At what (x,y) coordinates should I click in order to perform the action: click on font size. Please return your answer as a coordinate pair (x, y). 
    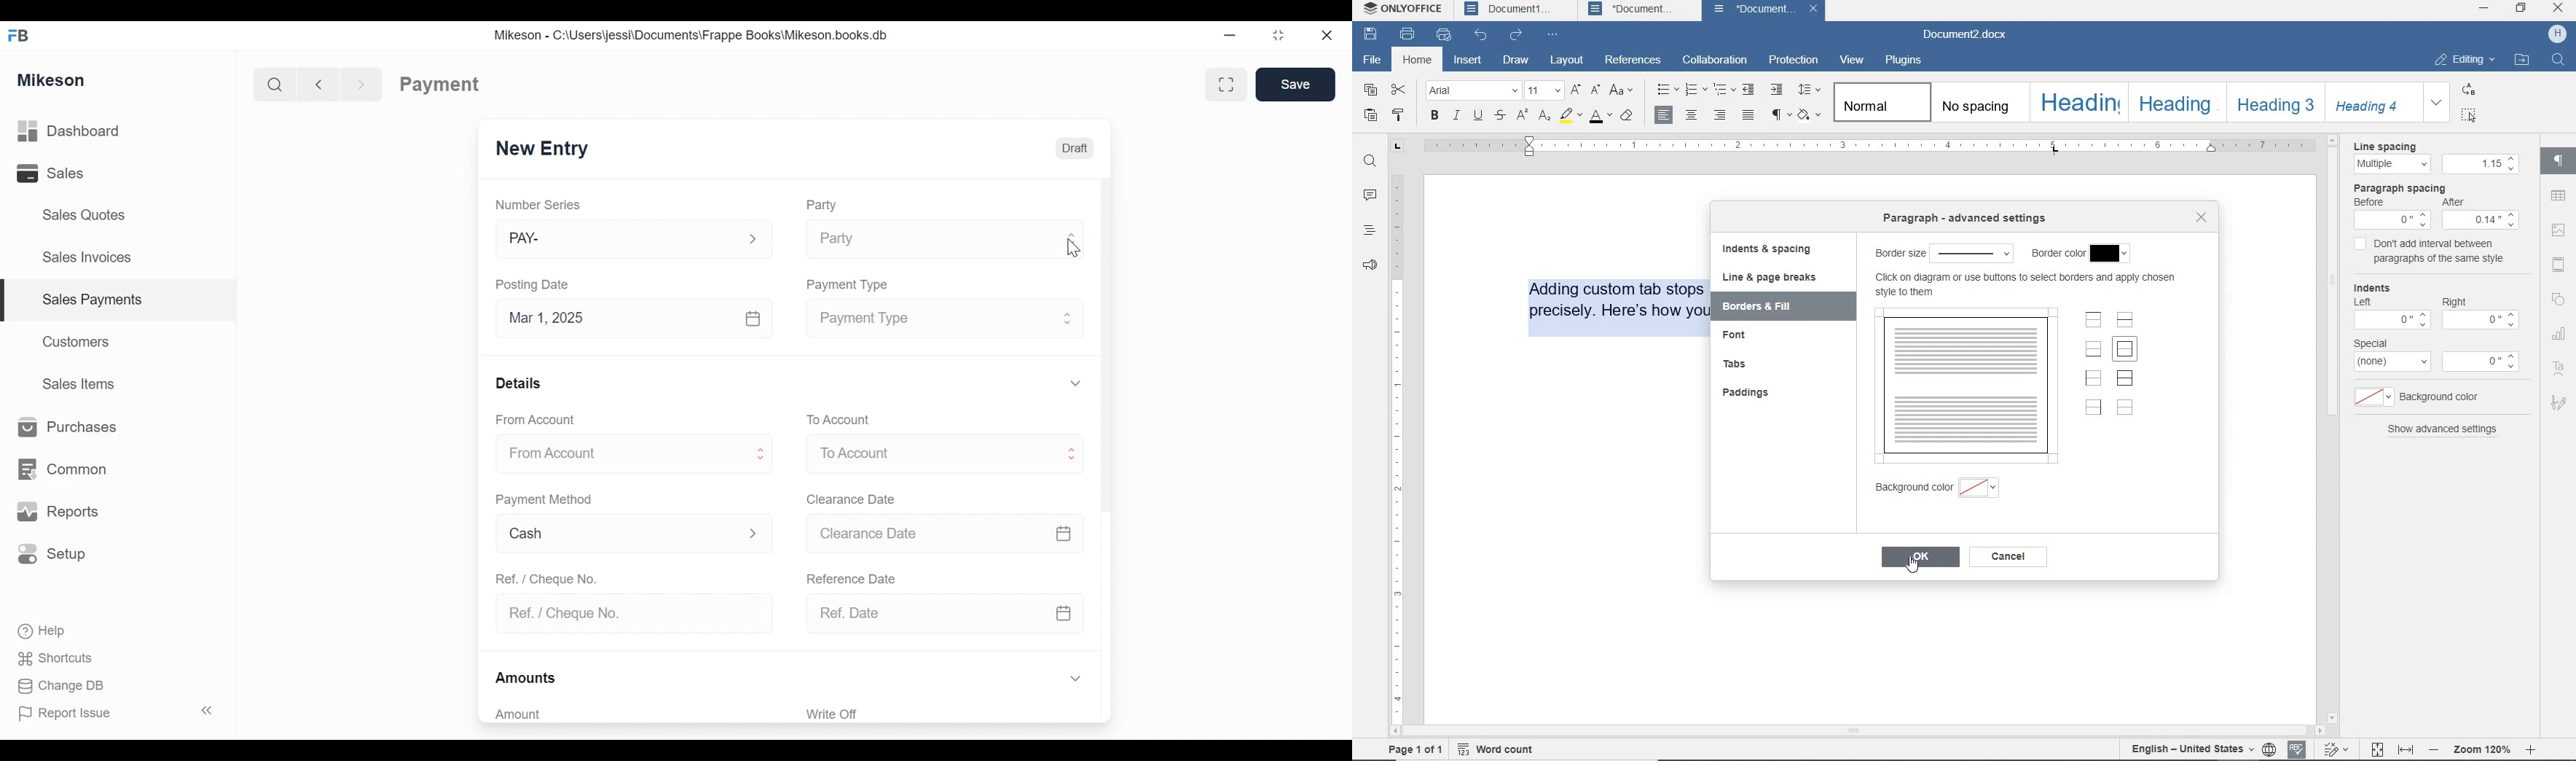
    Looking at the image, I should click on (1544, 91).